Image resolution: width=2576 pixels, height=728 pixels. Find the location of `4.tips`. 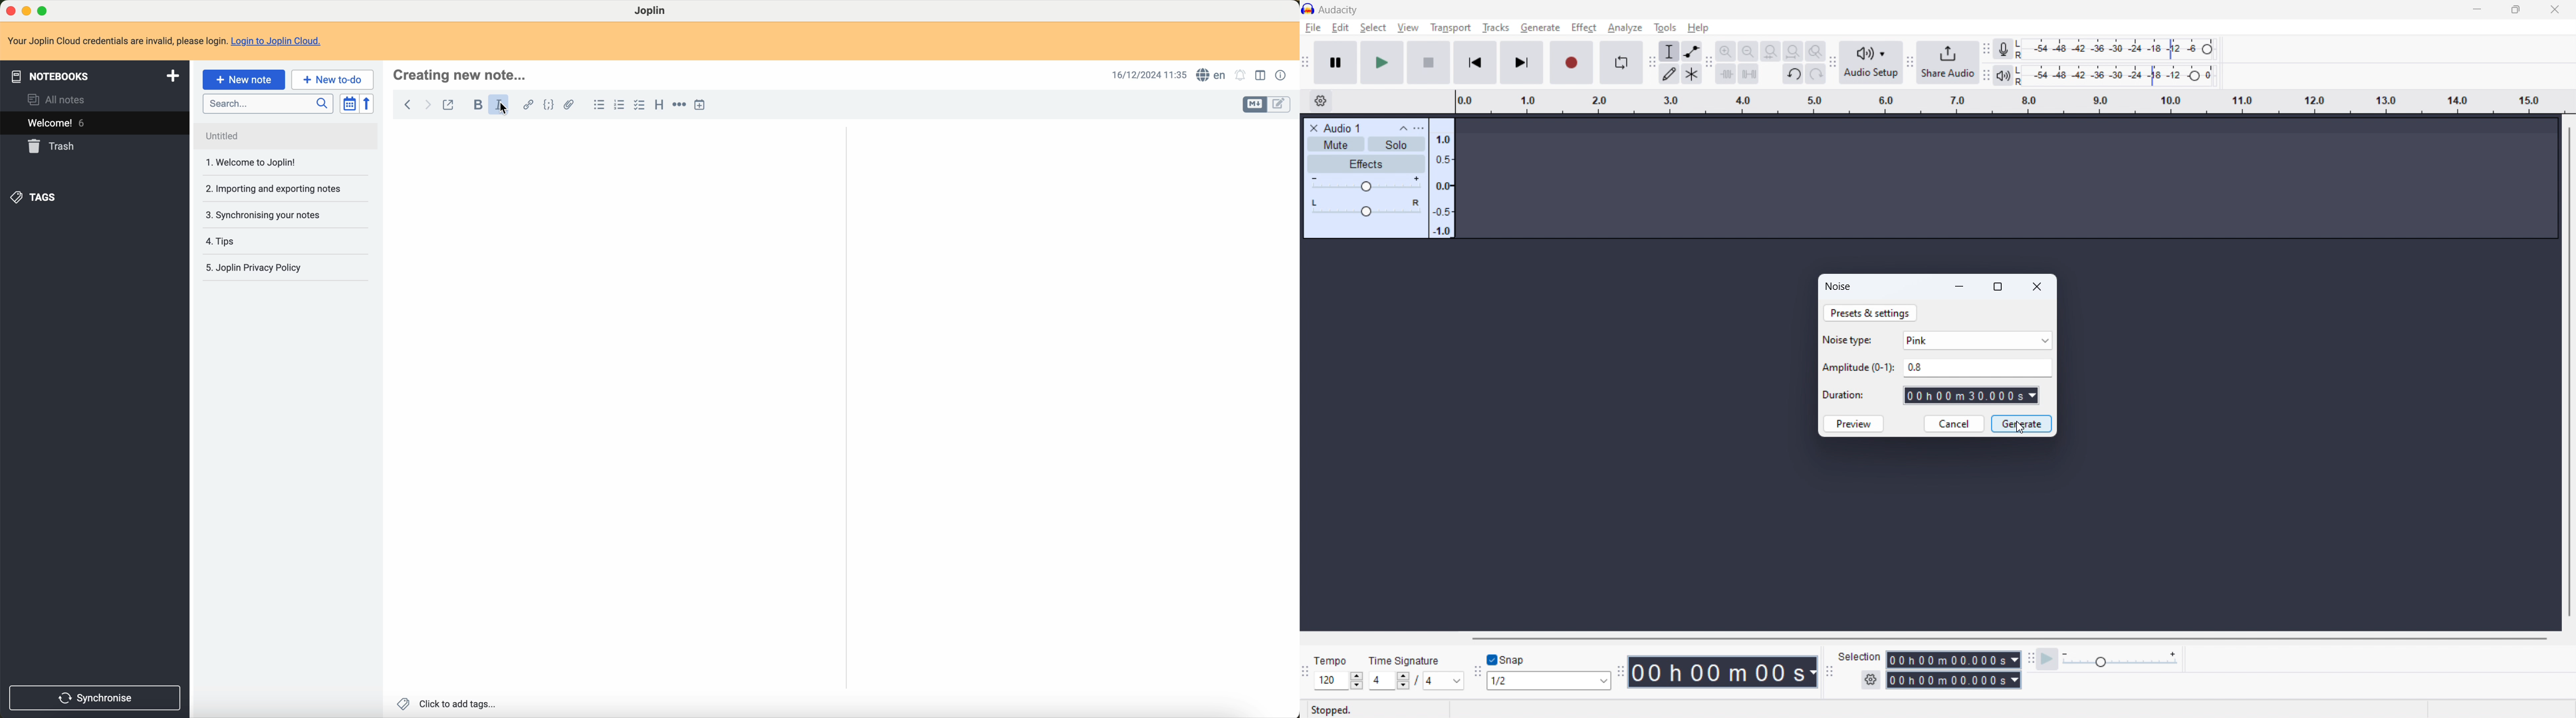

4.tips is located at coordinates (224, 241).